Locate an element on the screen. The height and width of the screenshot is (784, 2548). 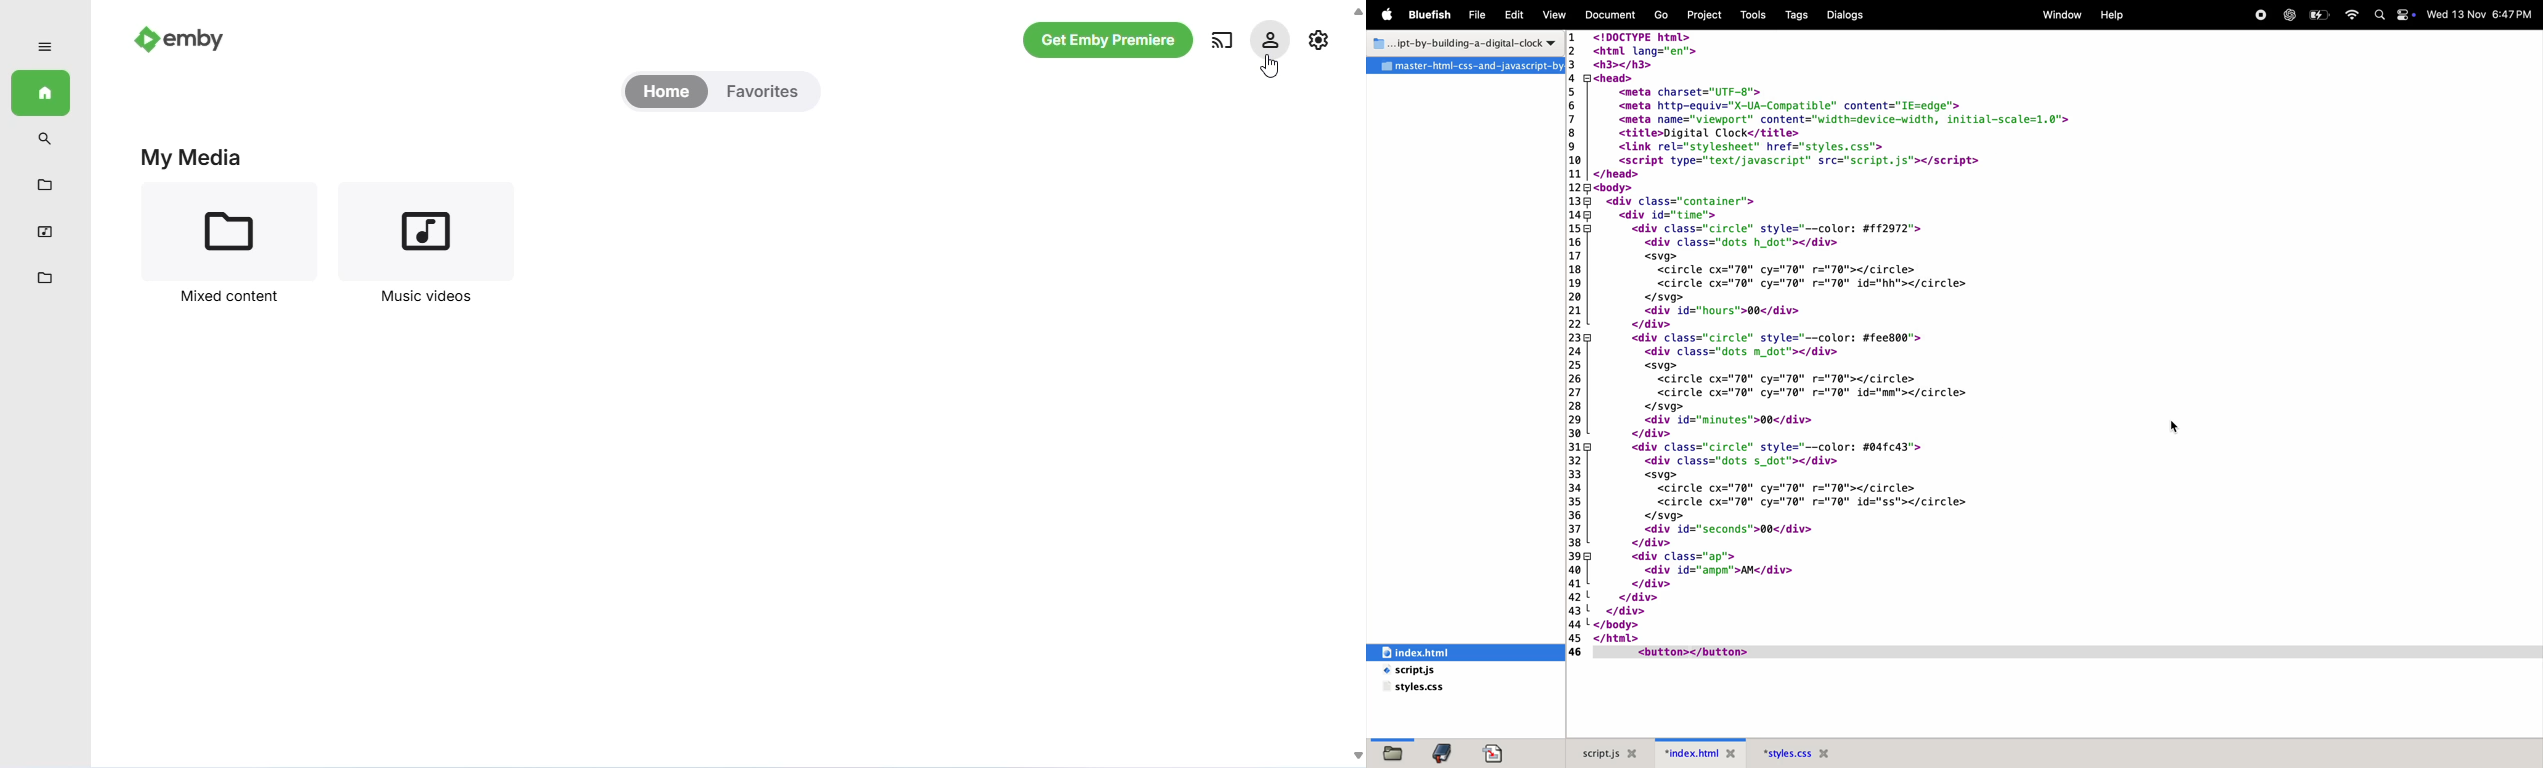
mixed content is located at coordinates (232, 245).